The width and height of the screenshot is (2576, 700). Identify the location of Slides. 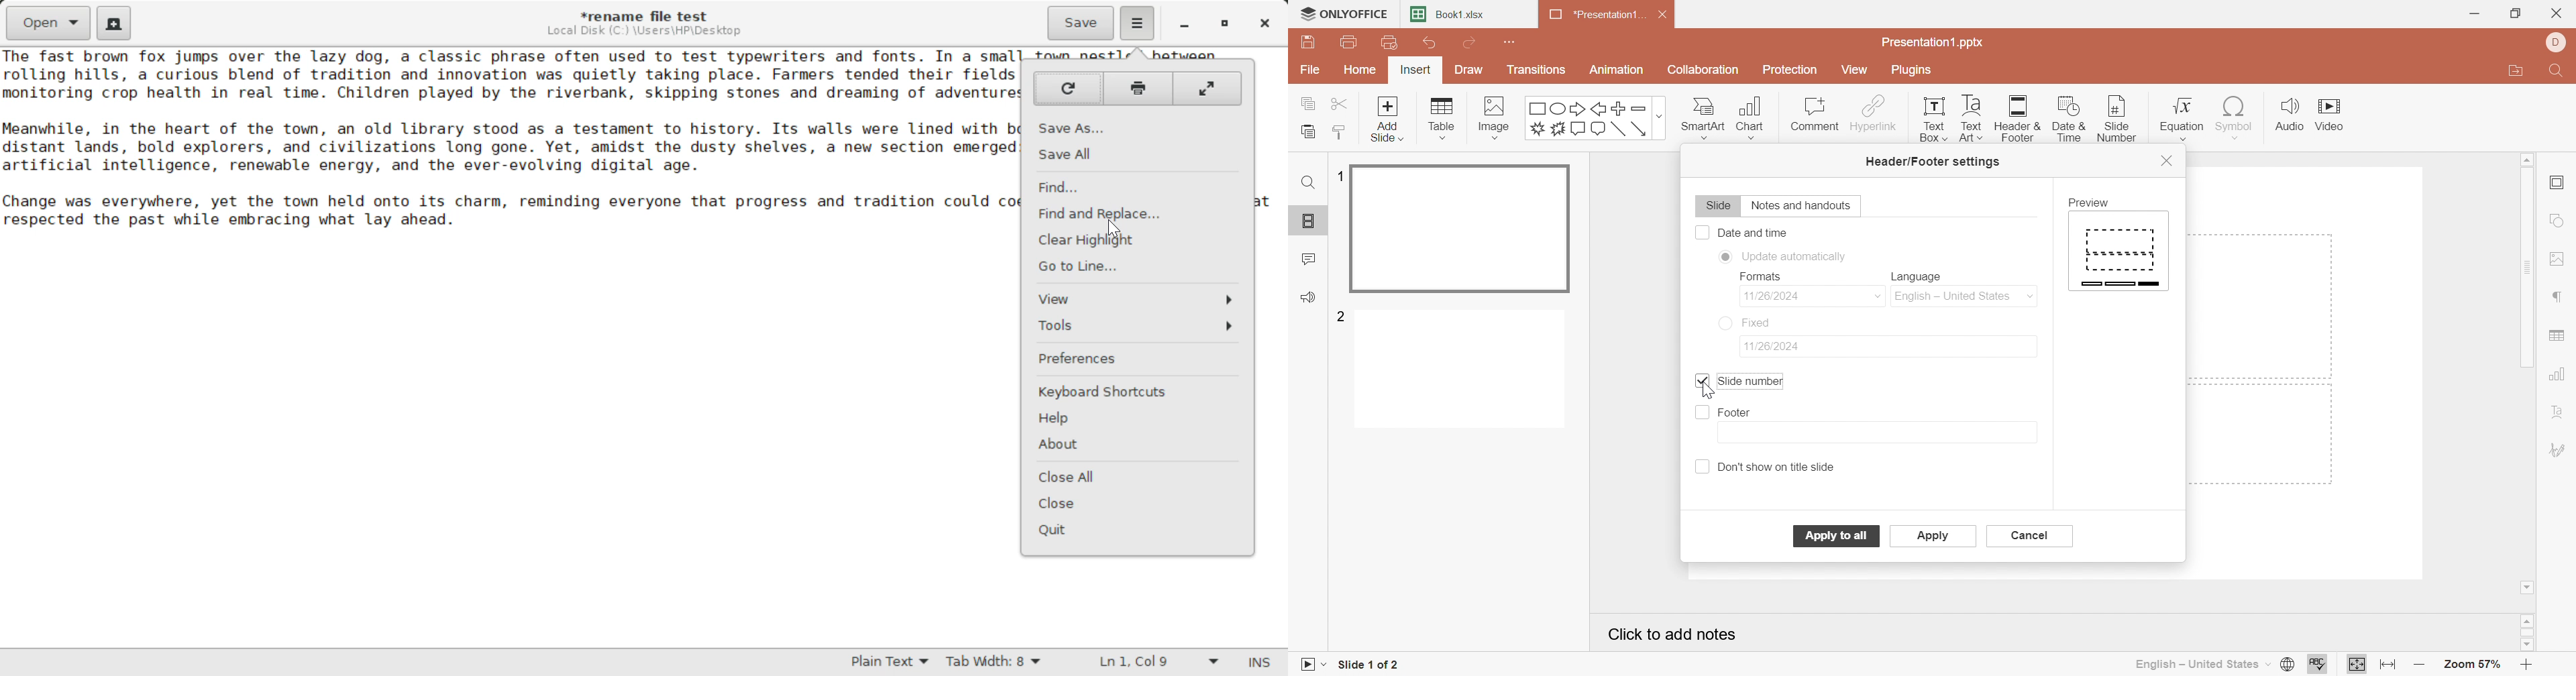
(1311, 221).